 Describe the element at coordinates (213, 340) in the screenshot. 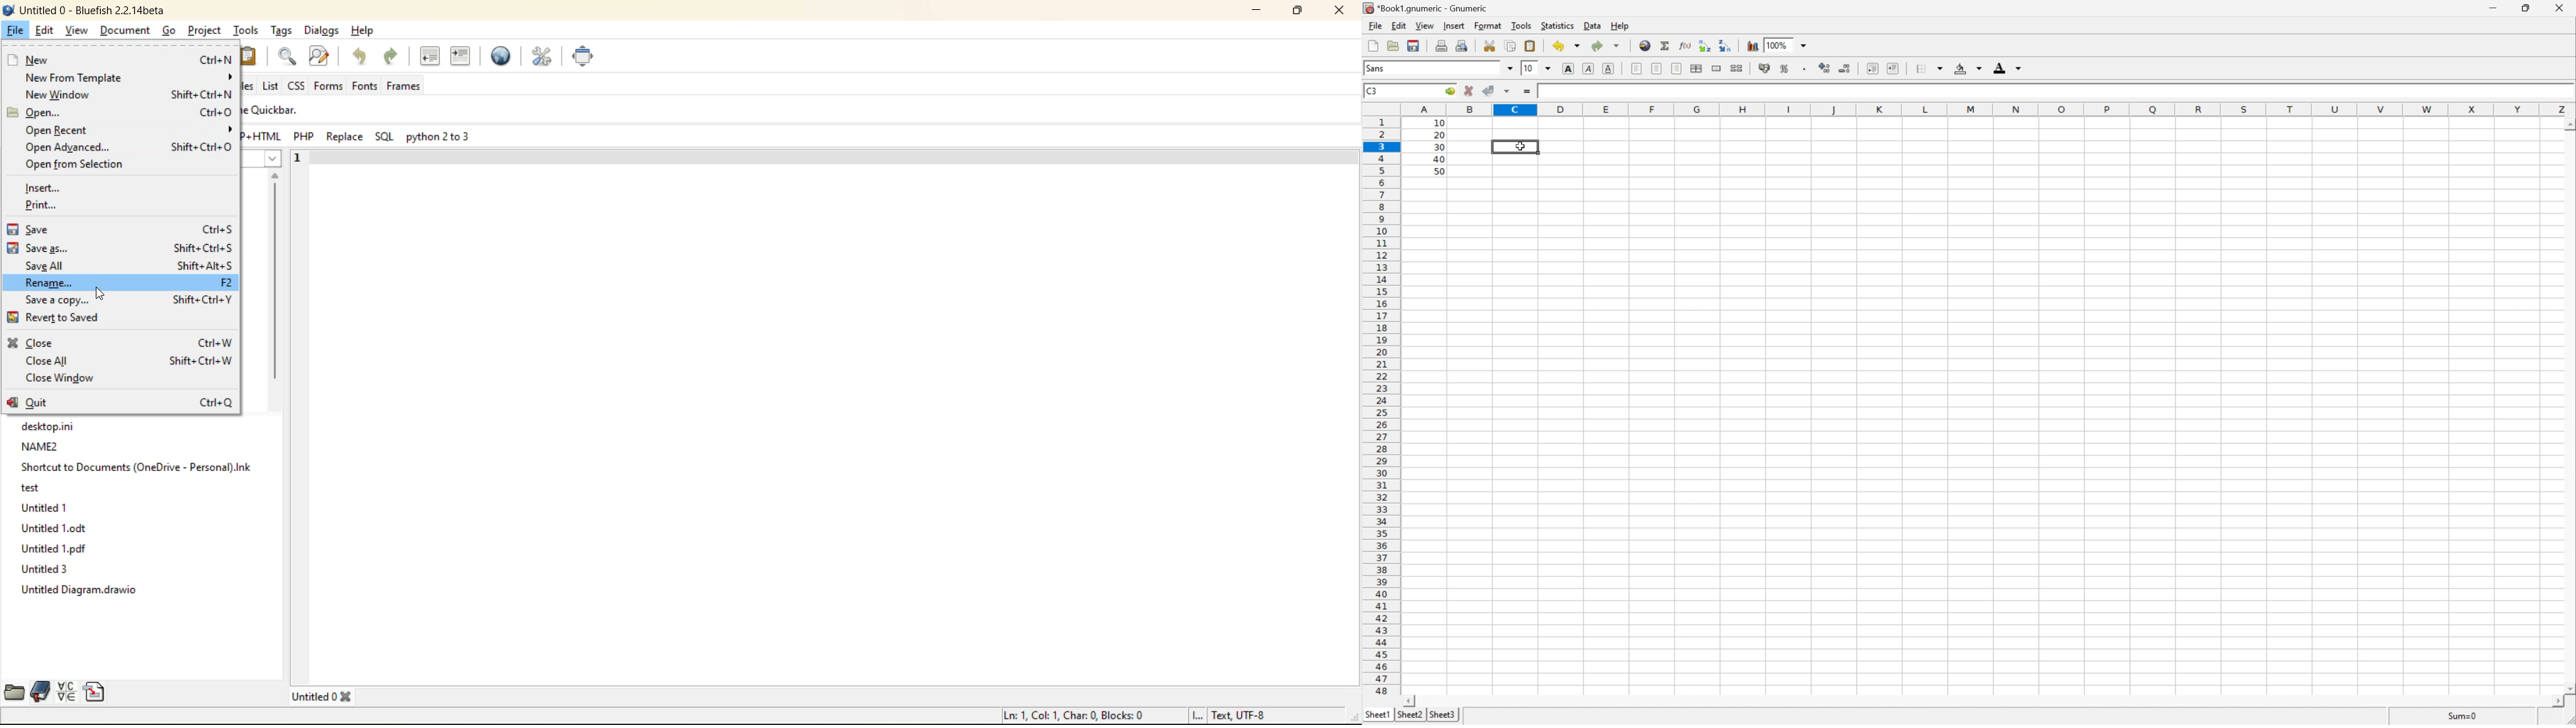

I see `Ctrl+W` at that location.